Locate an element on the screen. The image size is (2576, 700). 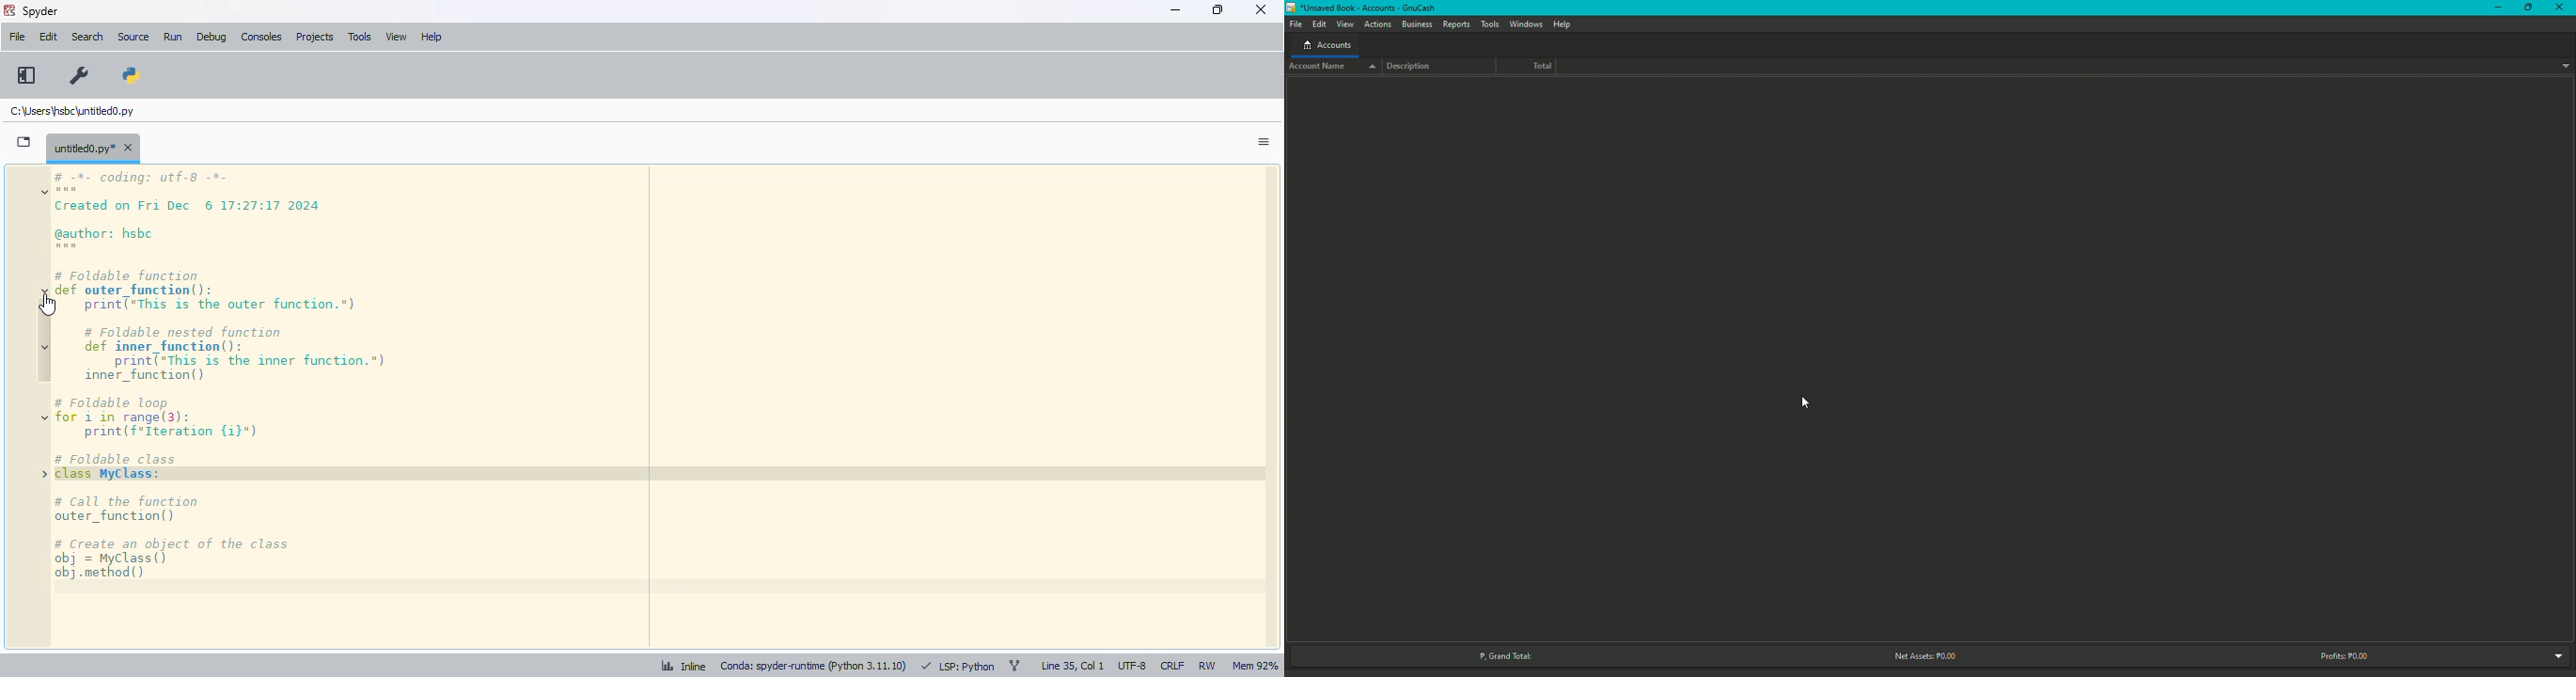
Line 35, col 1 is located at coordinates (1073, 667).